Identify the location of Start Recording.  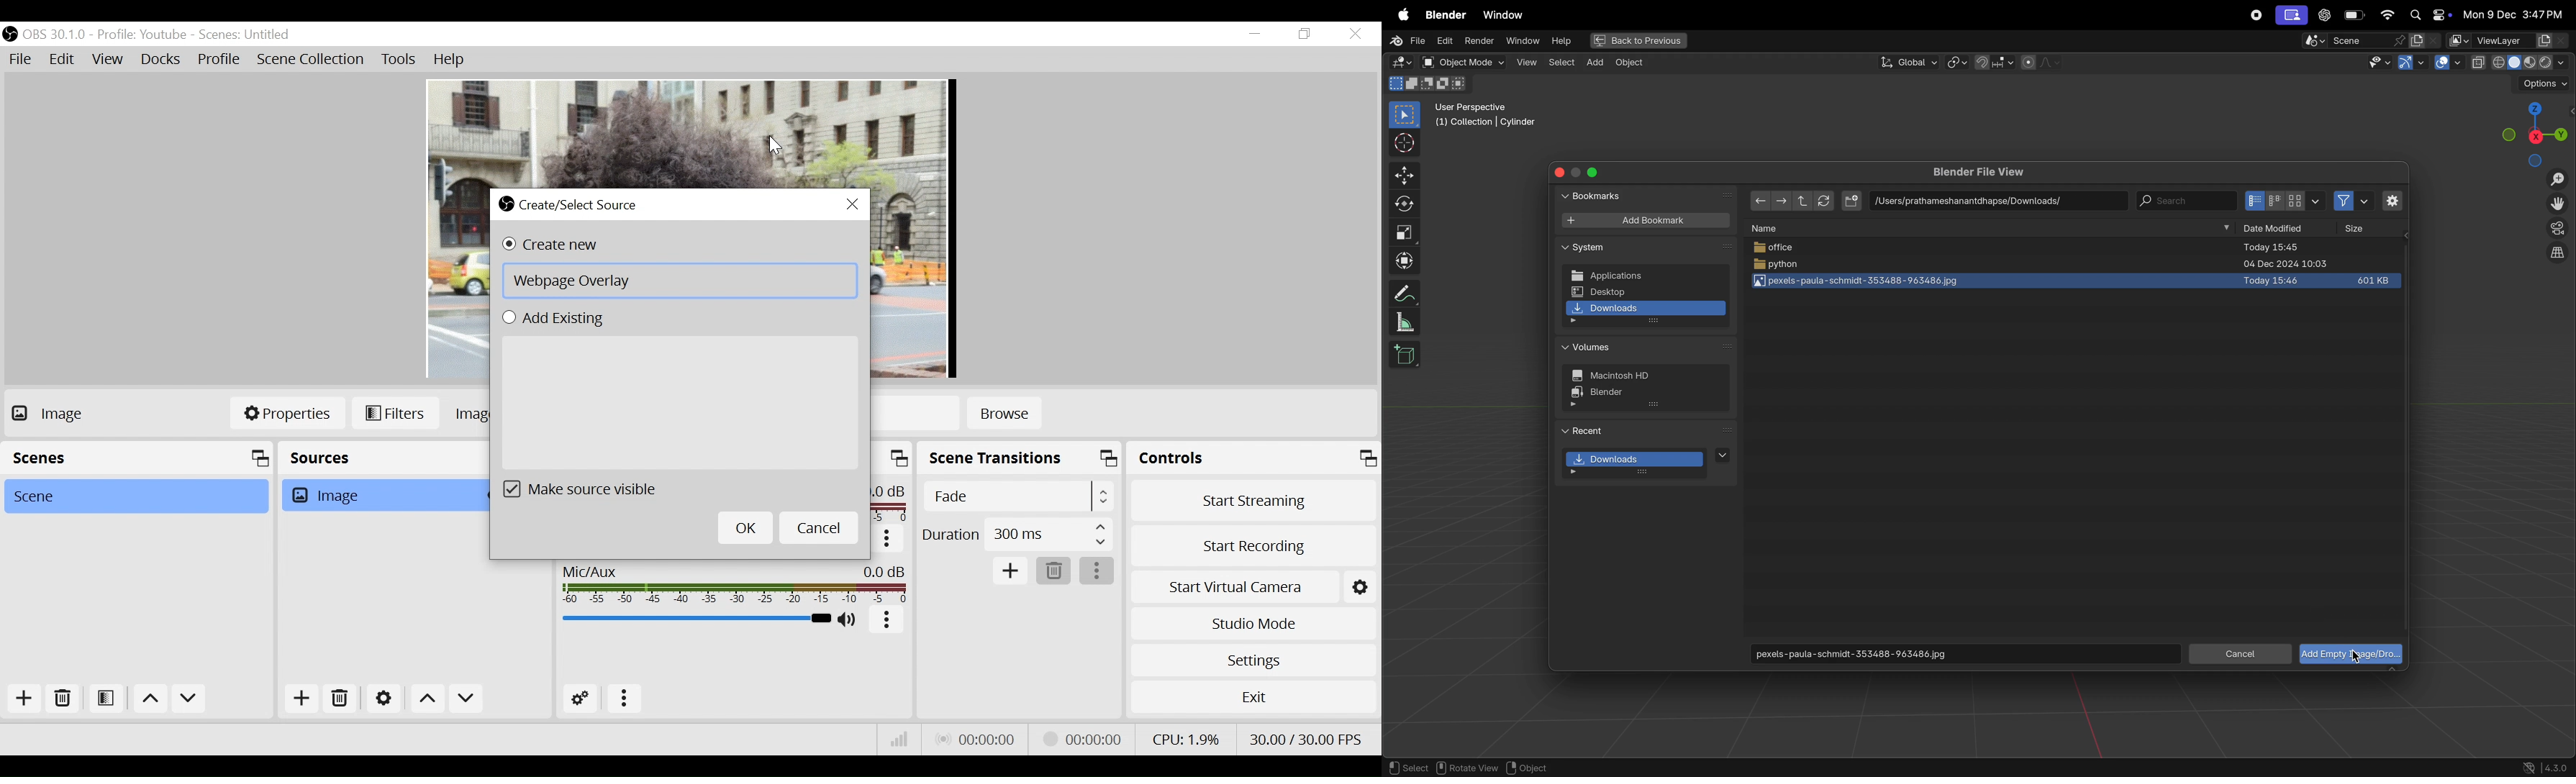
(1251, 547).